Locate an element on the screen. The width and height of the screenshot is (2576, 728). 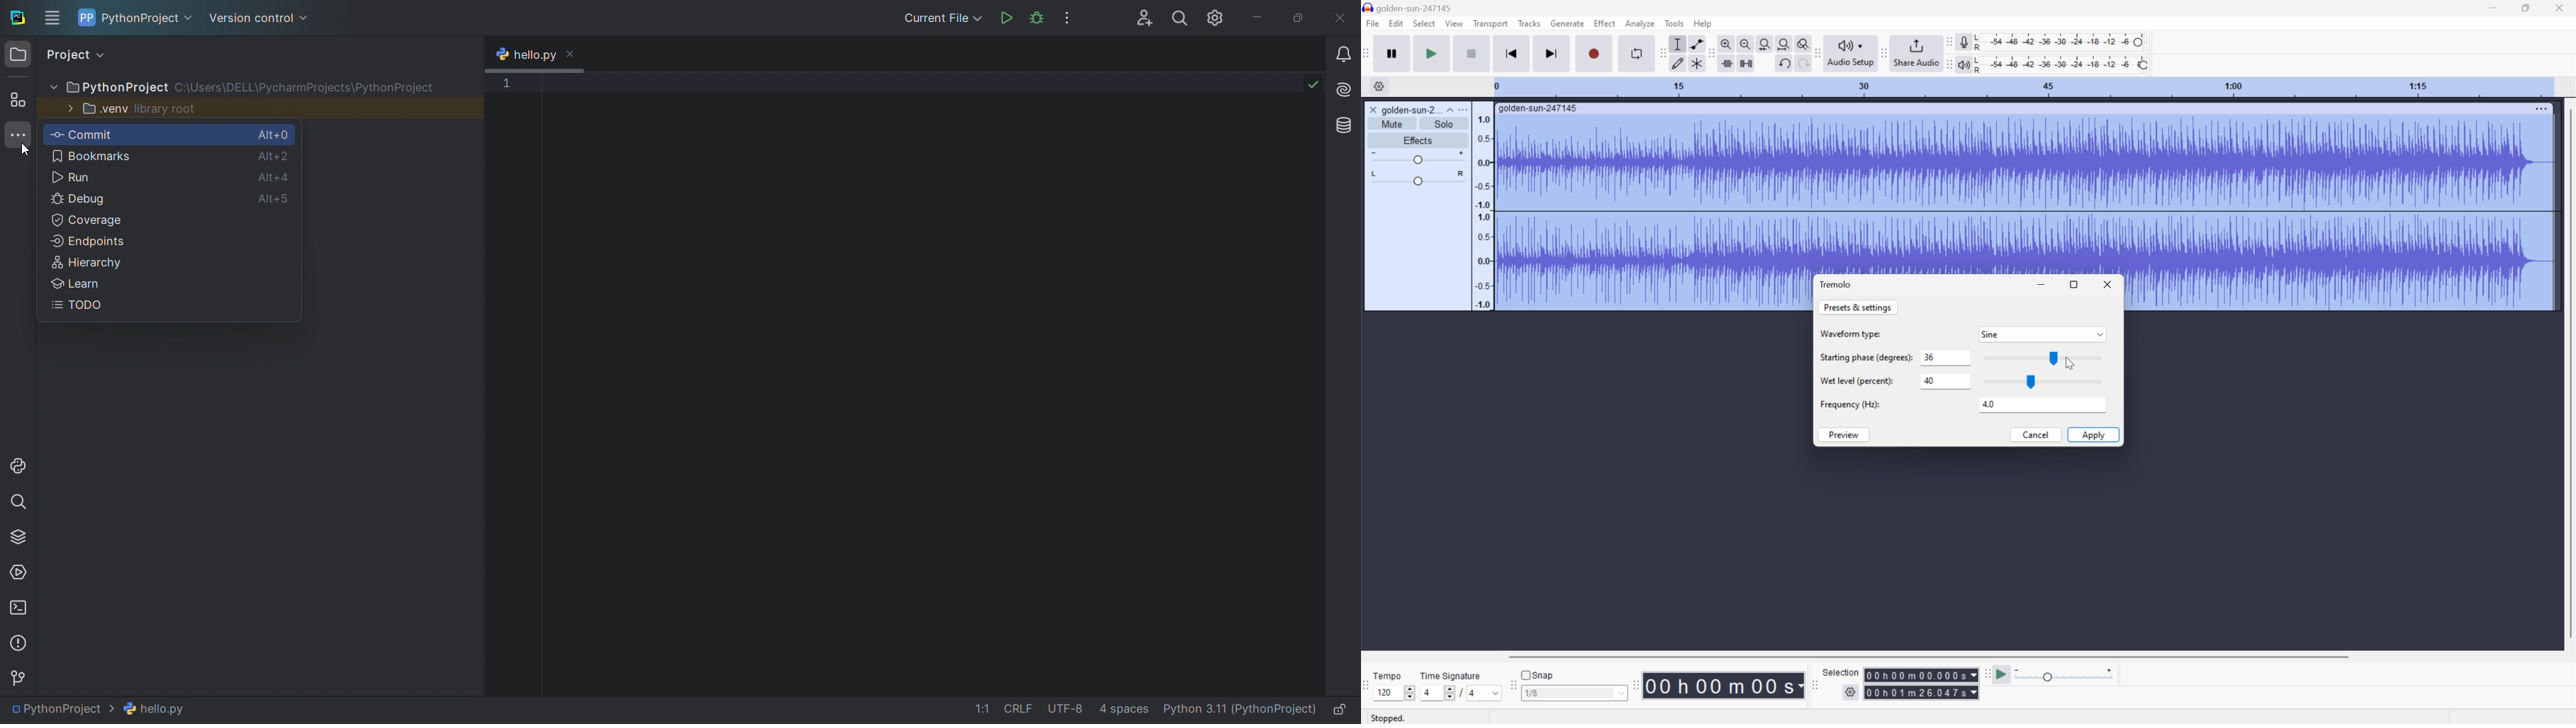
Audacity share audio toolbar is located at coordinates (1885, 54).